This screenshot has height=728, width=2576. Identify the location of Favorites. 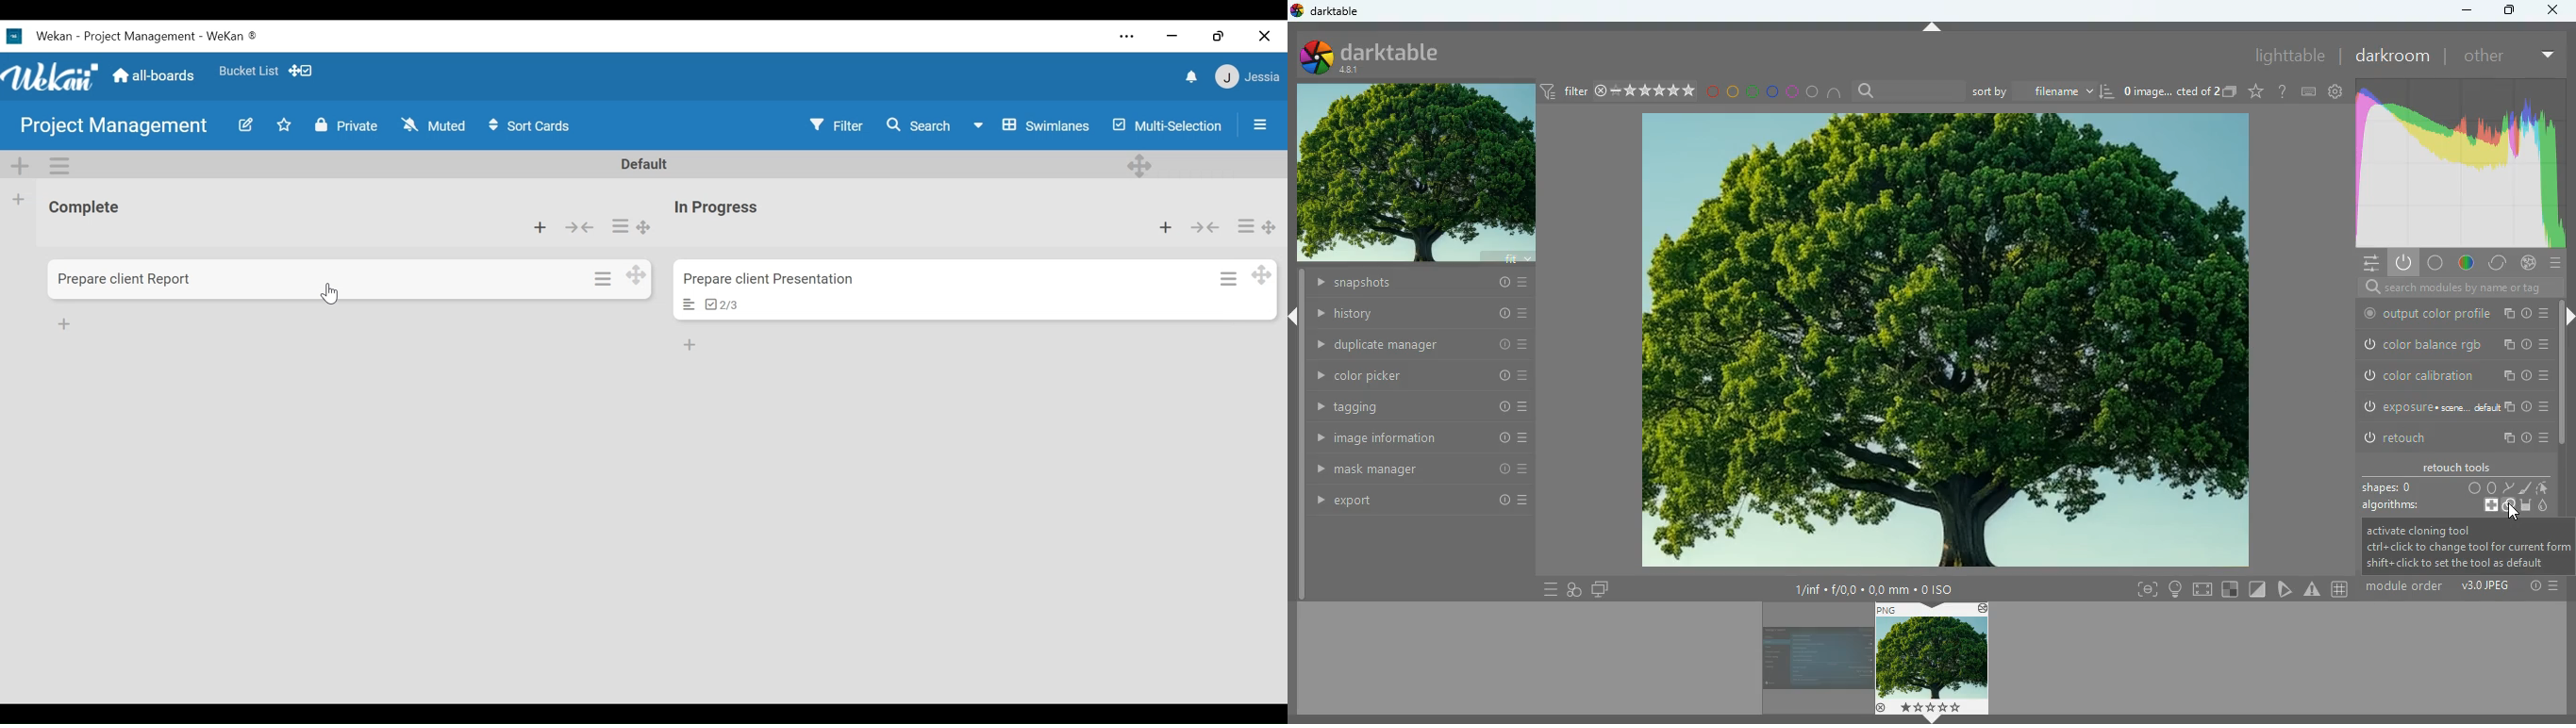
(250, 71).